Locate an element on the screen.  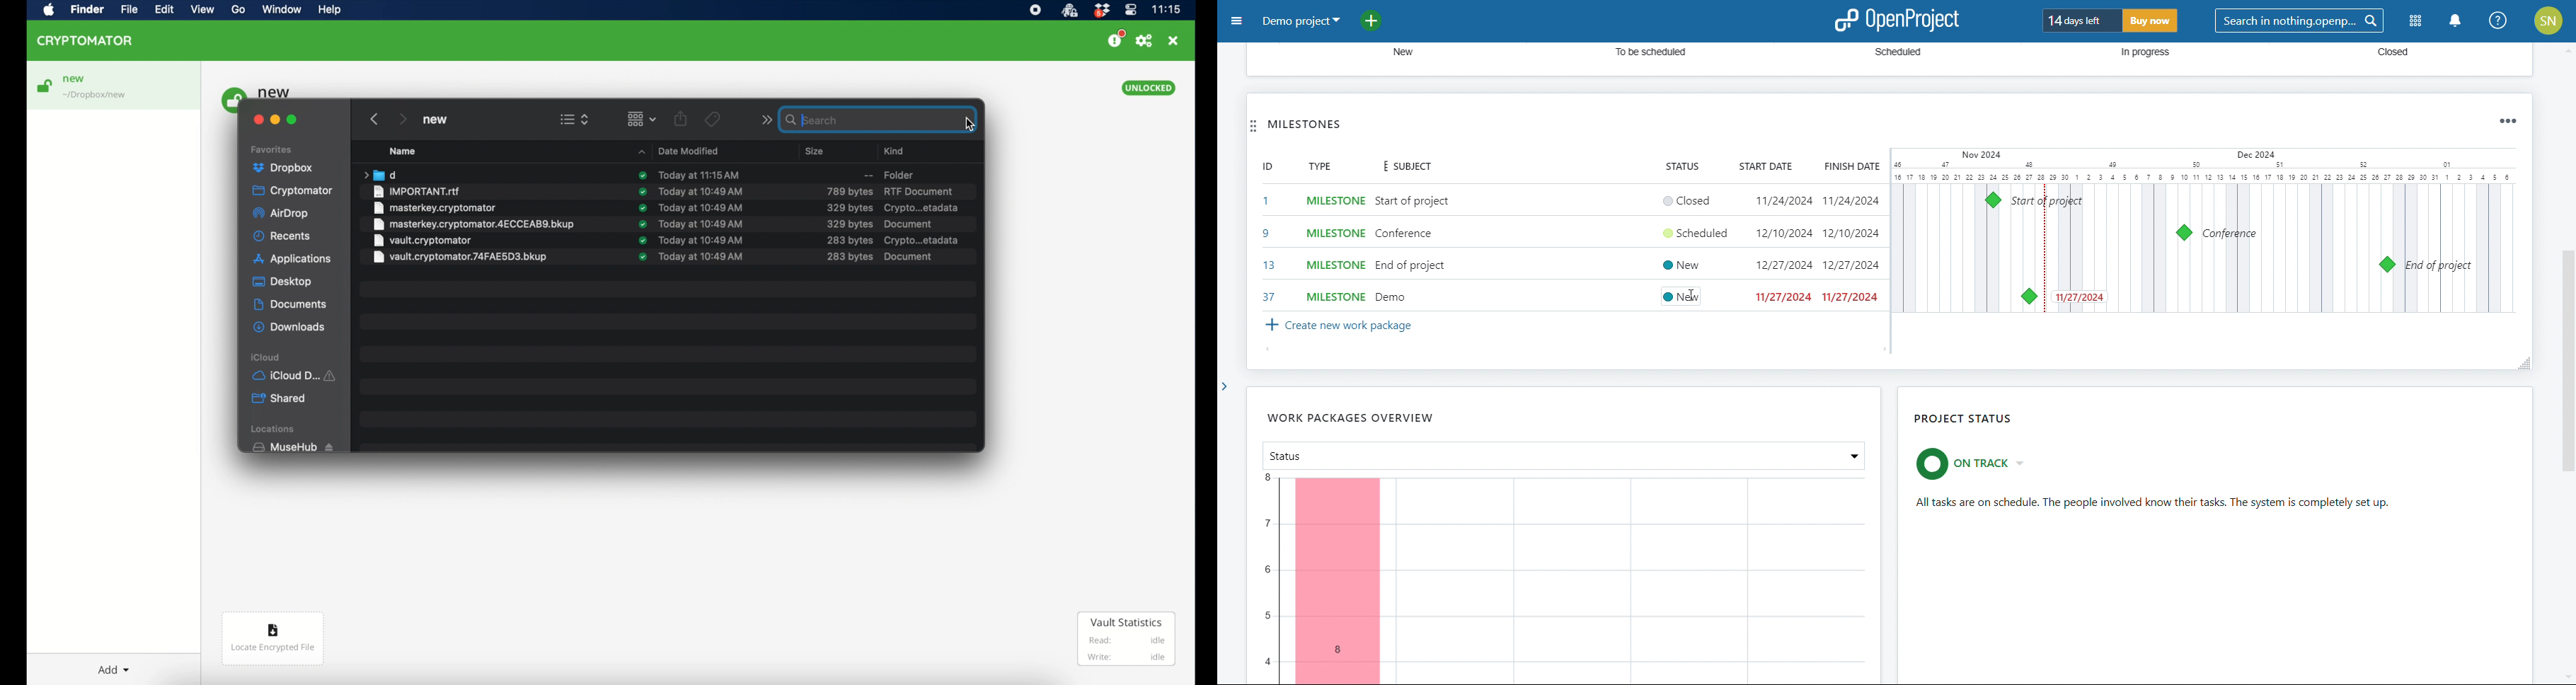
help is located at coordinates (329, 10).